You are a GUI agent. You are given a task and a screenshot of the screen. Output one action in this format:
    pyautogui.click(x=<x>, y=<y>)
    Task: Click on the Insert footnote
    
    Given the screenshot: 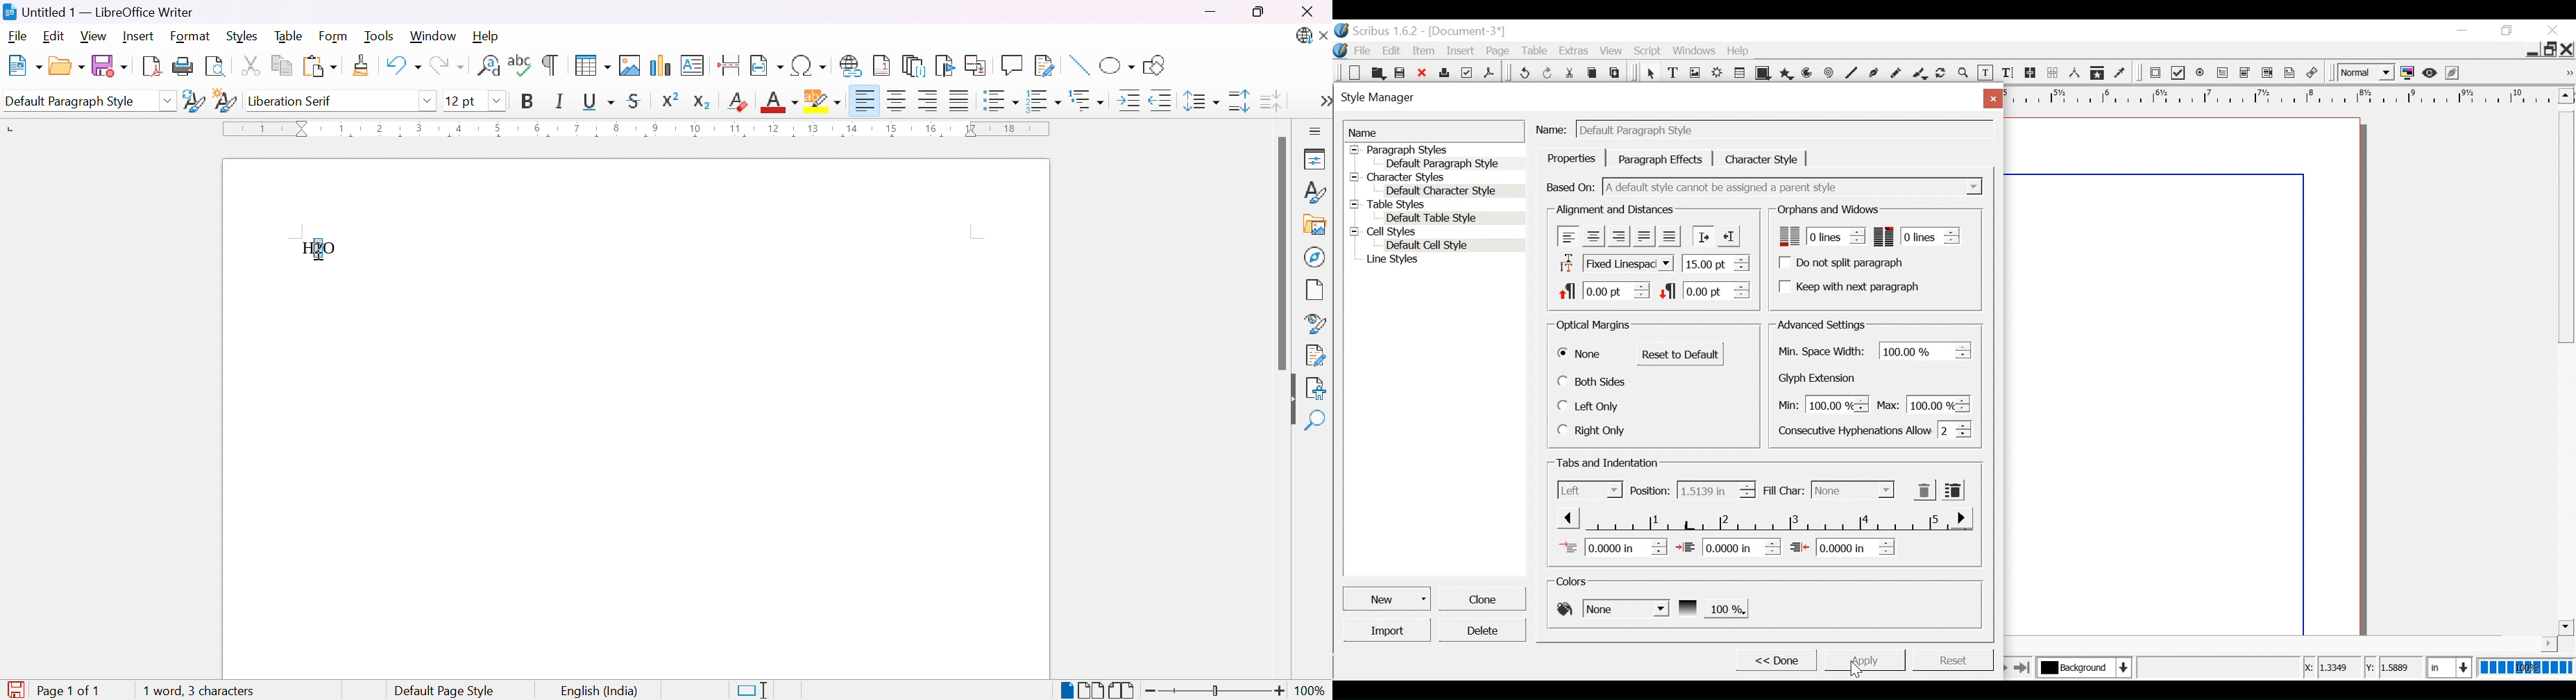 What is the action you would take?
    pyautogui.click(x=882, y=65)
    